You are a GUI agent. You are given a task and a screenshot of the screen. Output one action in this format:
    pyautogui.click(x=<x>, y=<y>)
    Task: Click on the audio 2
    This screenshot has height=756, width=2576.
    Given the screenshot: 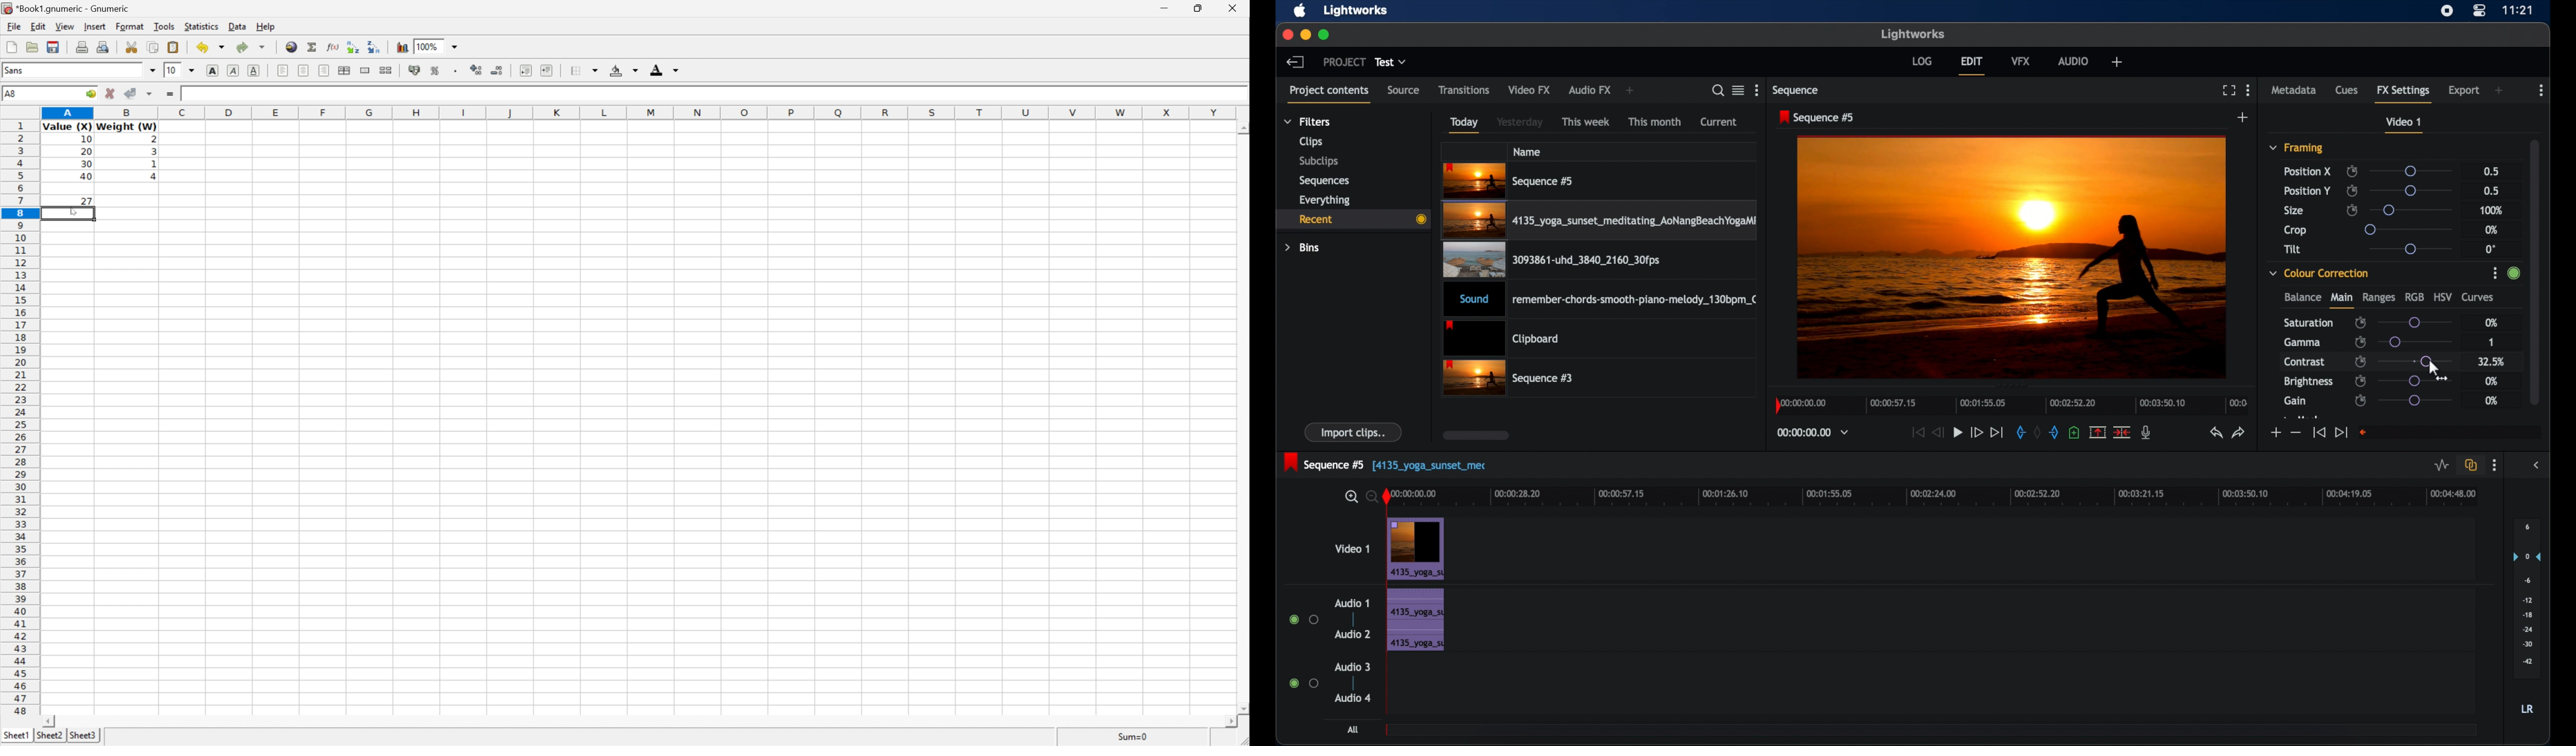 What is the action you would take?
    pyautogui.click(x=1353, y=633)
    